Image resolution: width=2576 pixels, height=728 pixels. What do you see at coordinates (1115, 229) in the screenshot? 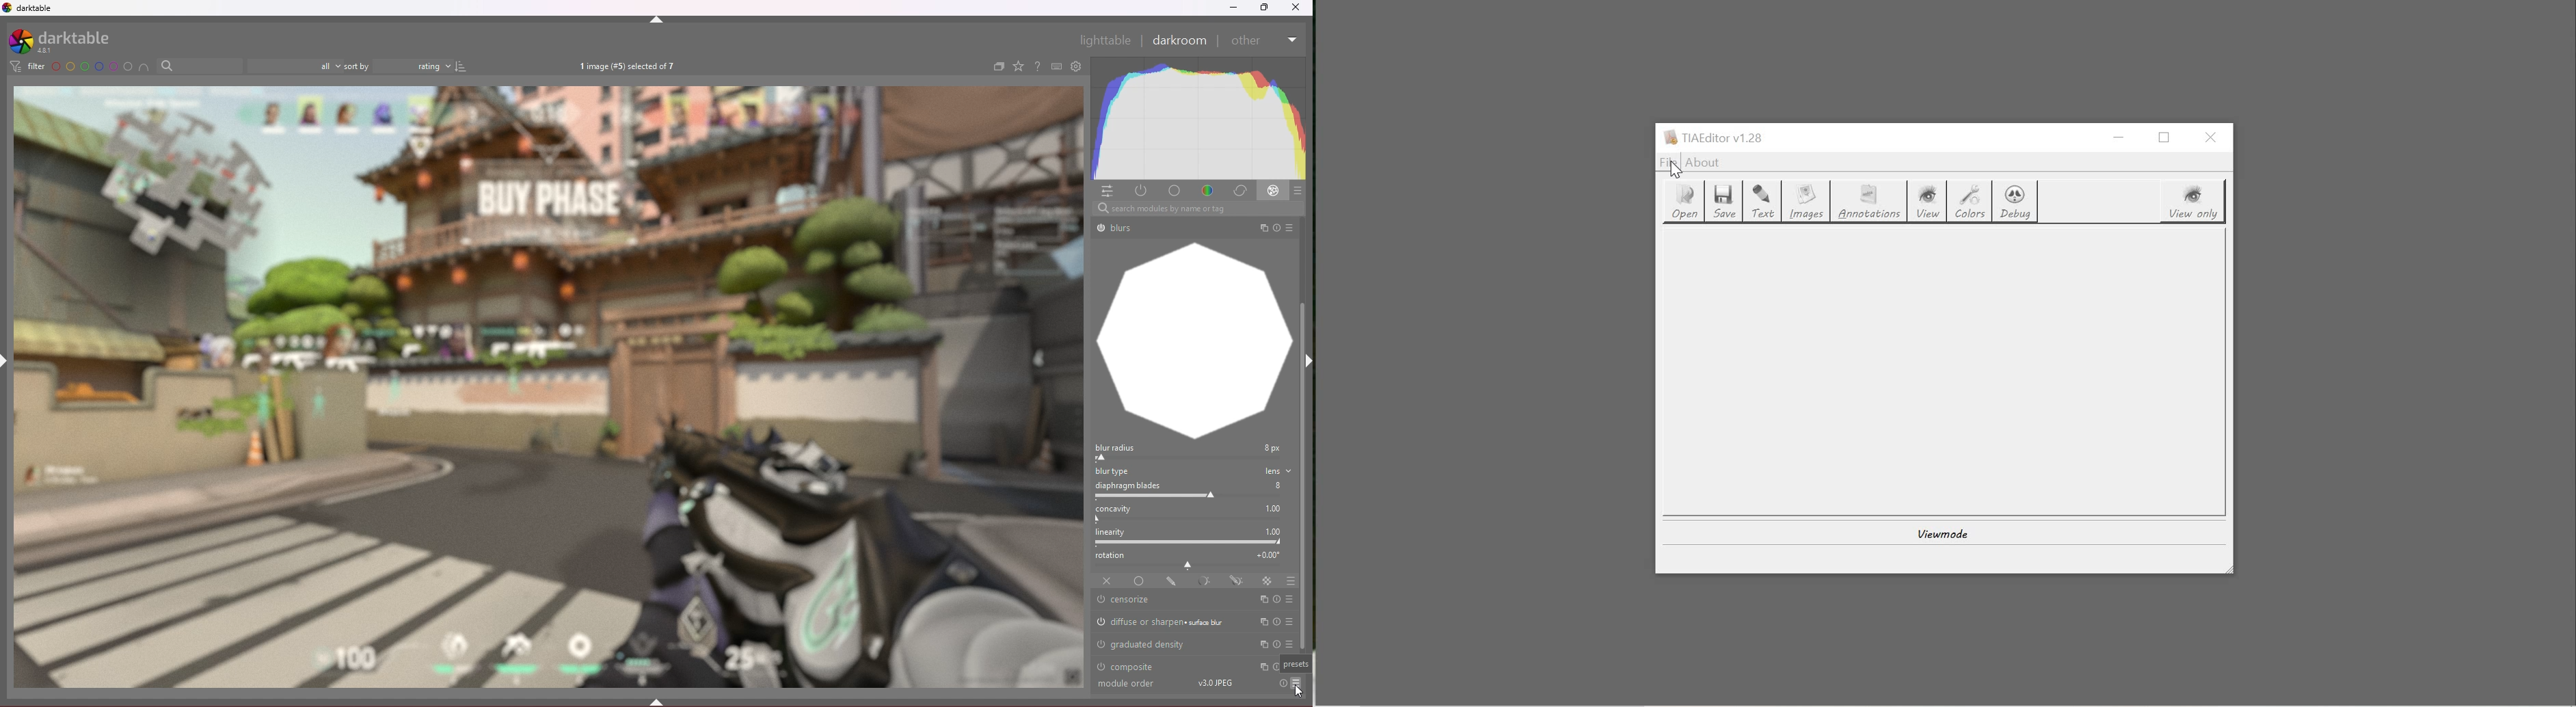
I see `` at bounding box center [1115, 229].